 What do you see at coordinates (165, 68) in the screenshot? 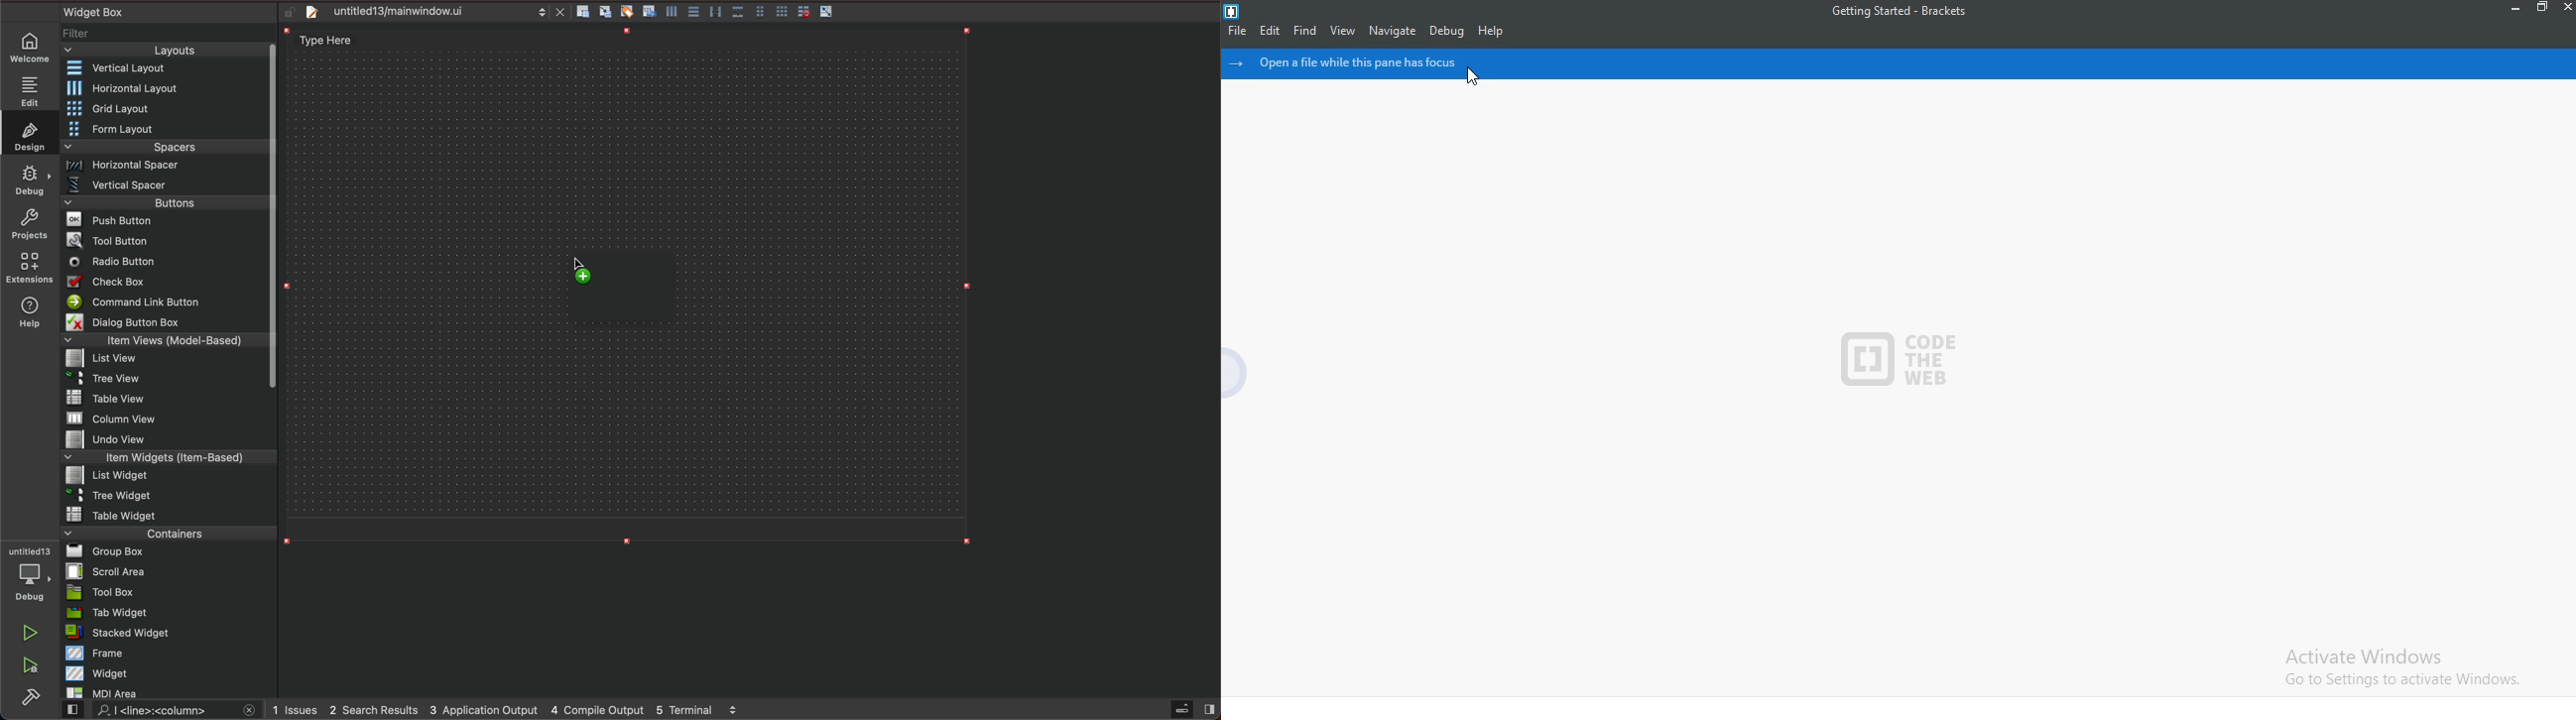
I see `vertical layout` at bounding box center [165, 68].